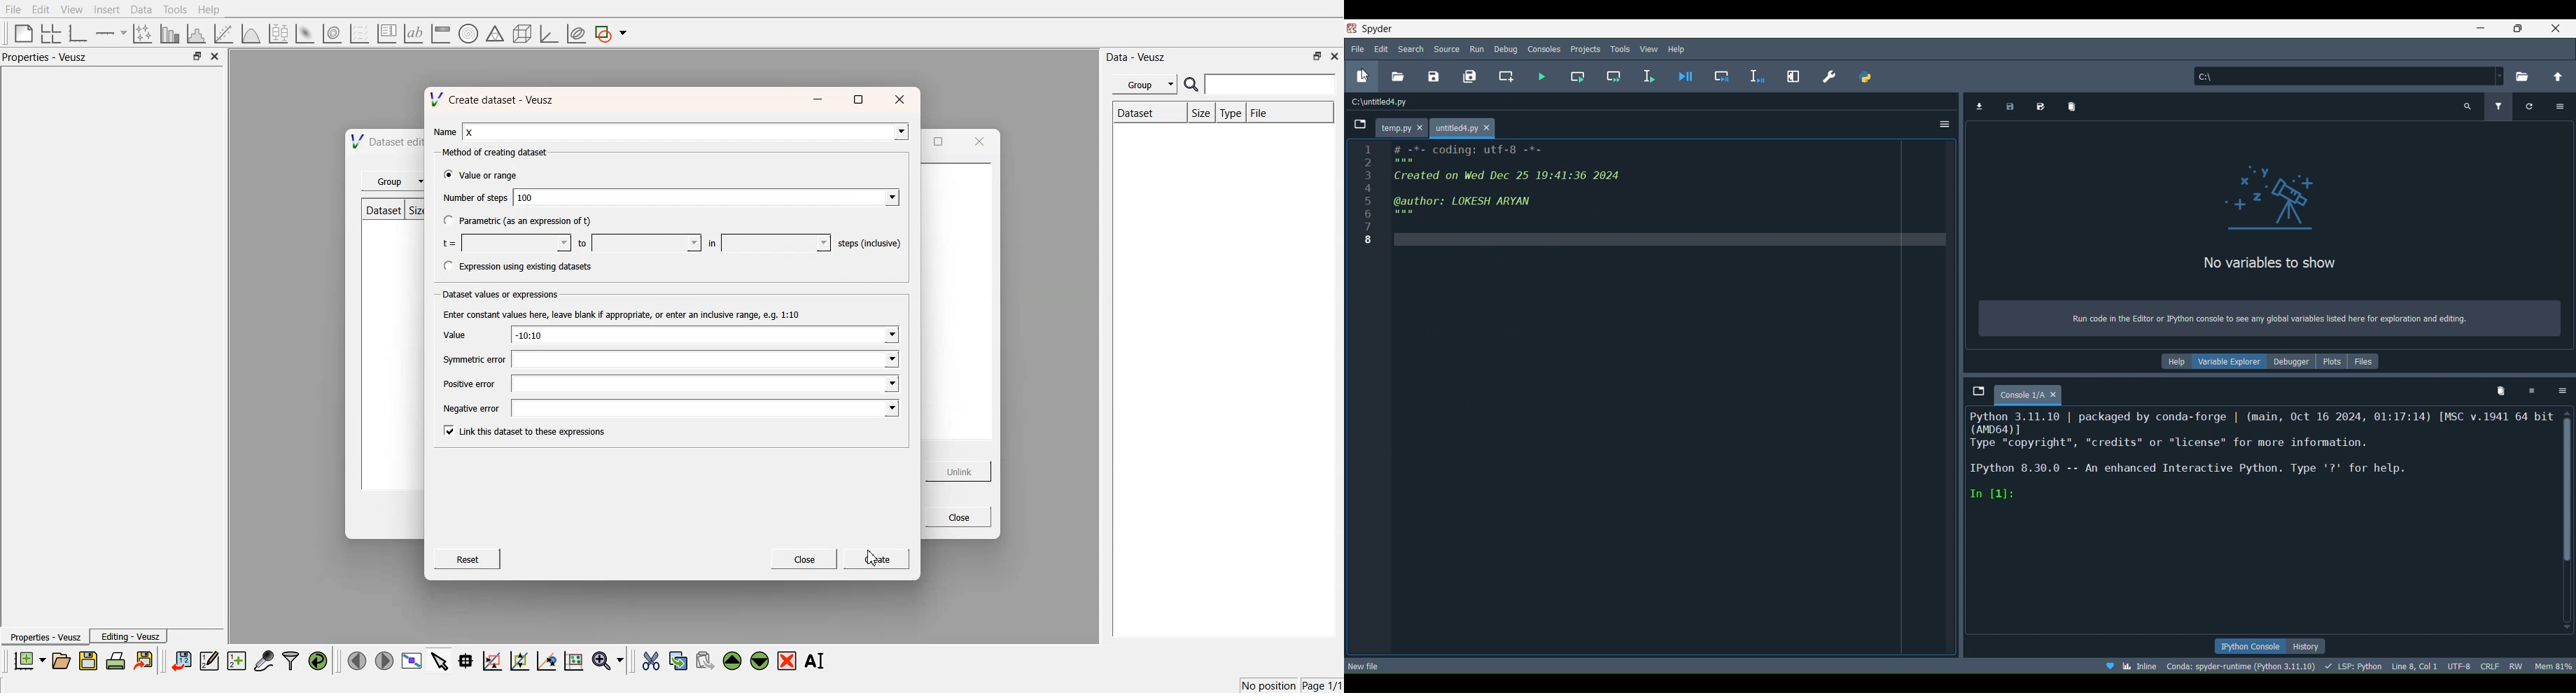 The height and width of the screenshot is (700, 2576). What do you see at coordinates (2515, 665) in the screenshot?
I see `File permissions` at bounding box center [2515, 665].